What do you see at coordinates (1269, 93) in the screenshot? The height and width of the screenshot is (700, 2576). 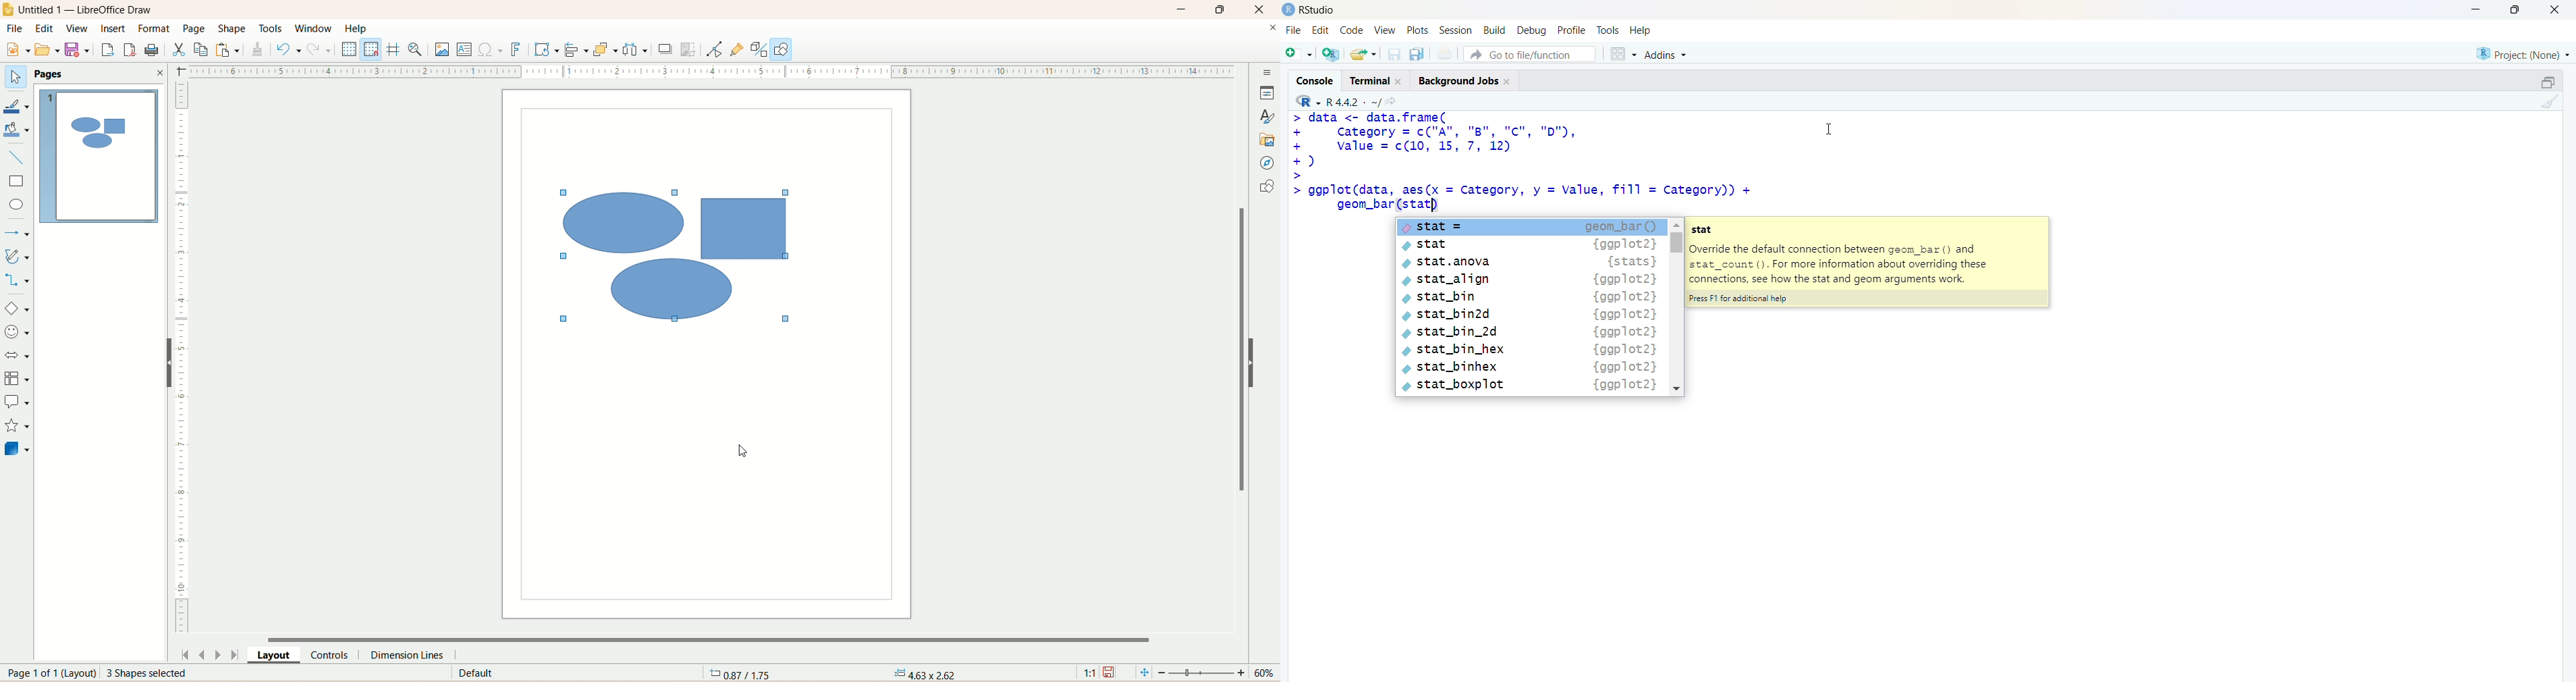 I see `properties` at bounding box center [1269, 93].